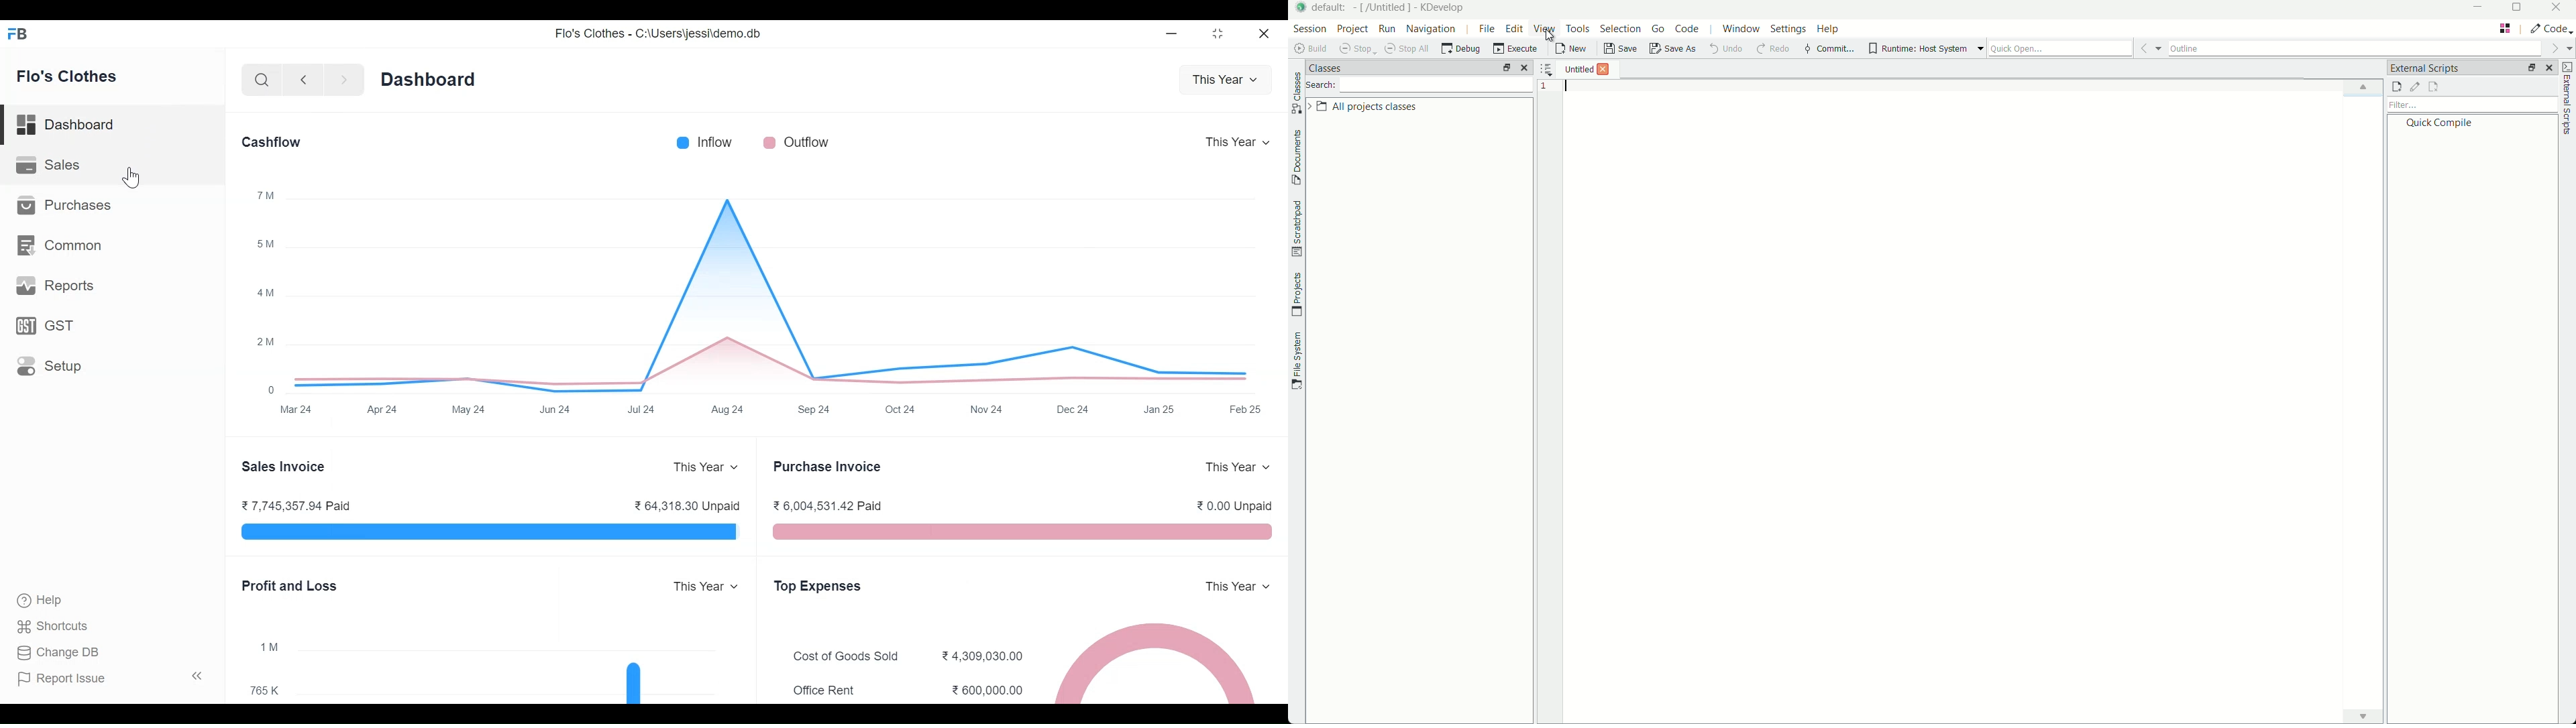 The width and height of the screenshot is (2576, 728). I want to click on Cursor, so click(134, 178).